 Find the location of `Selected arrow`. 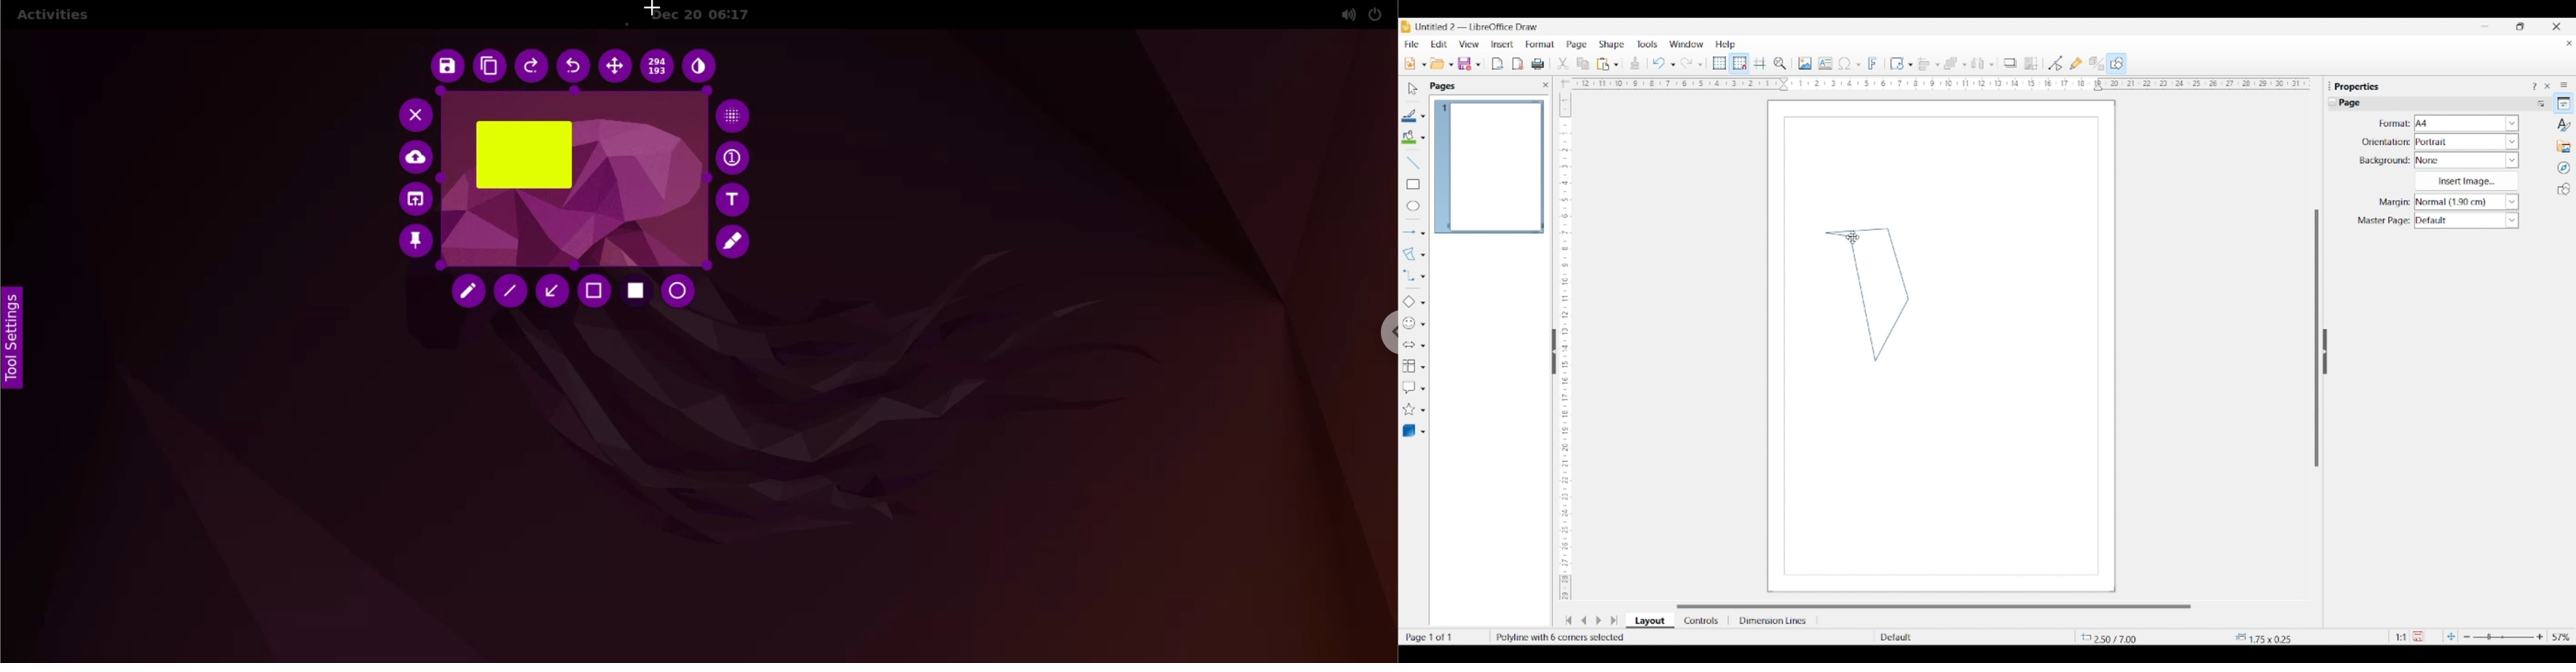

Selected arrow is located at coordinates (1409, 233).